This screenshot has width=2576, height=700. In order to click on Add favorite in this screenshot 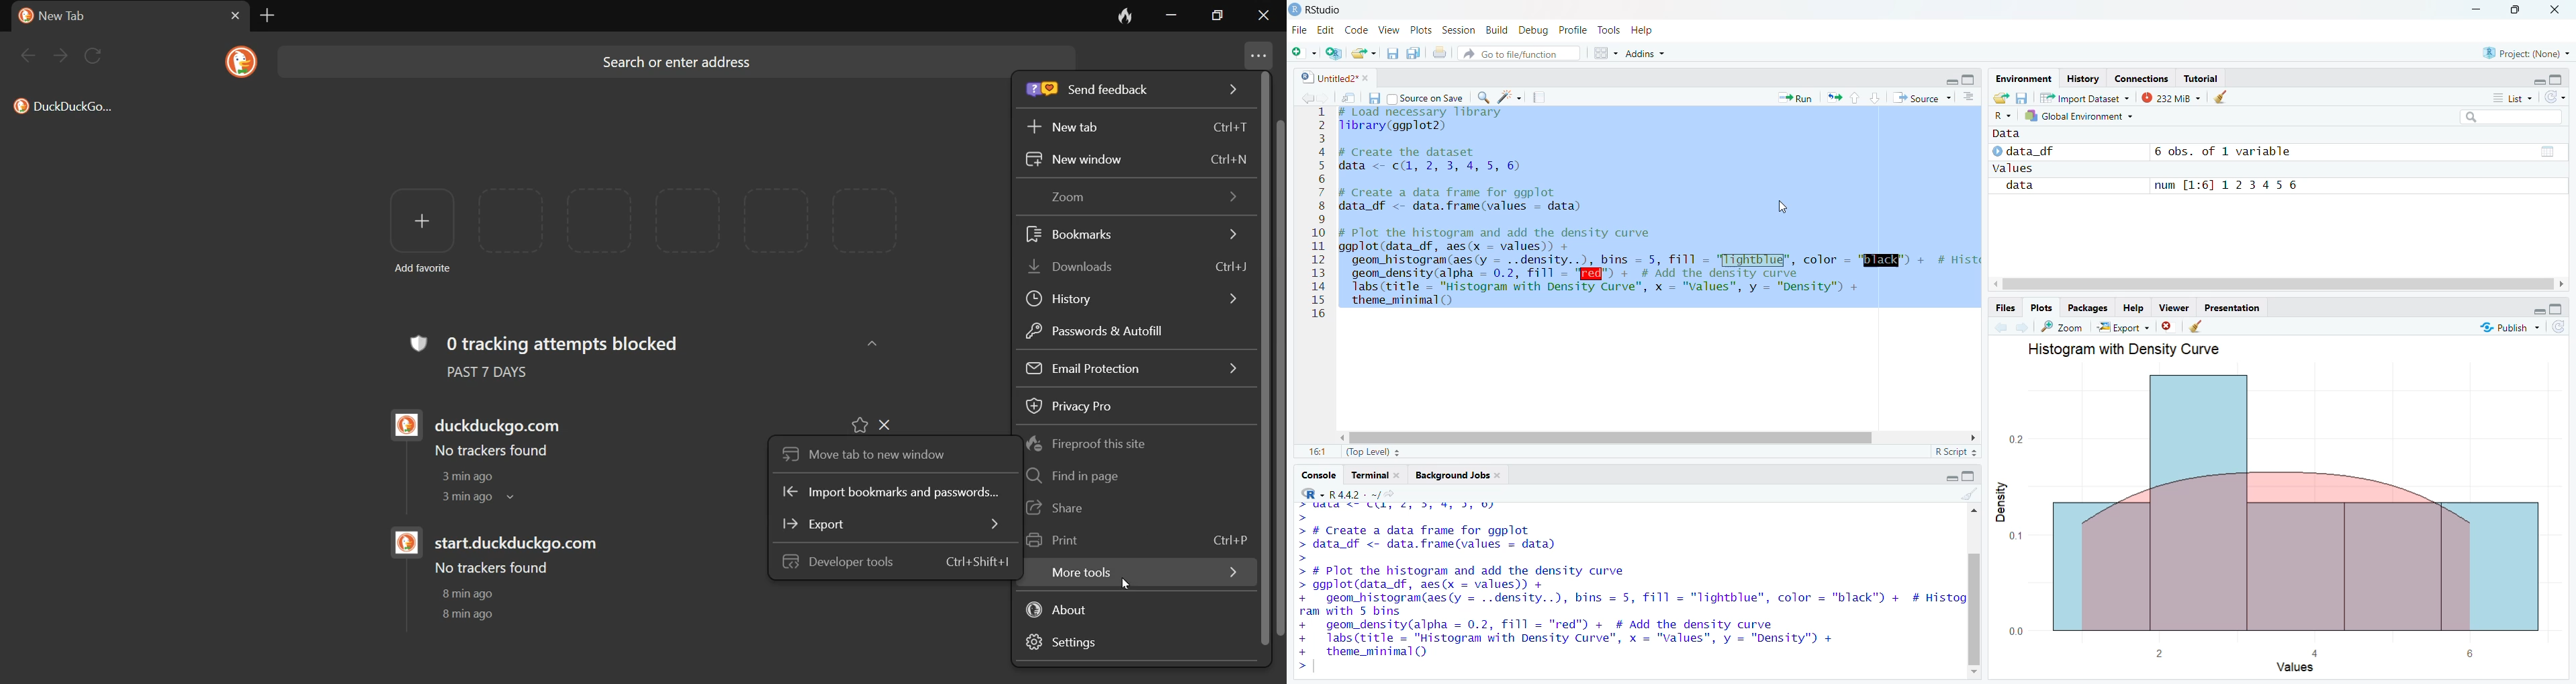, I will do `click(427, 270)`.